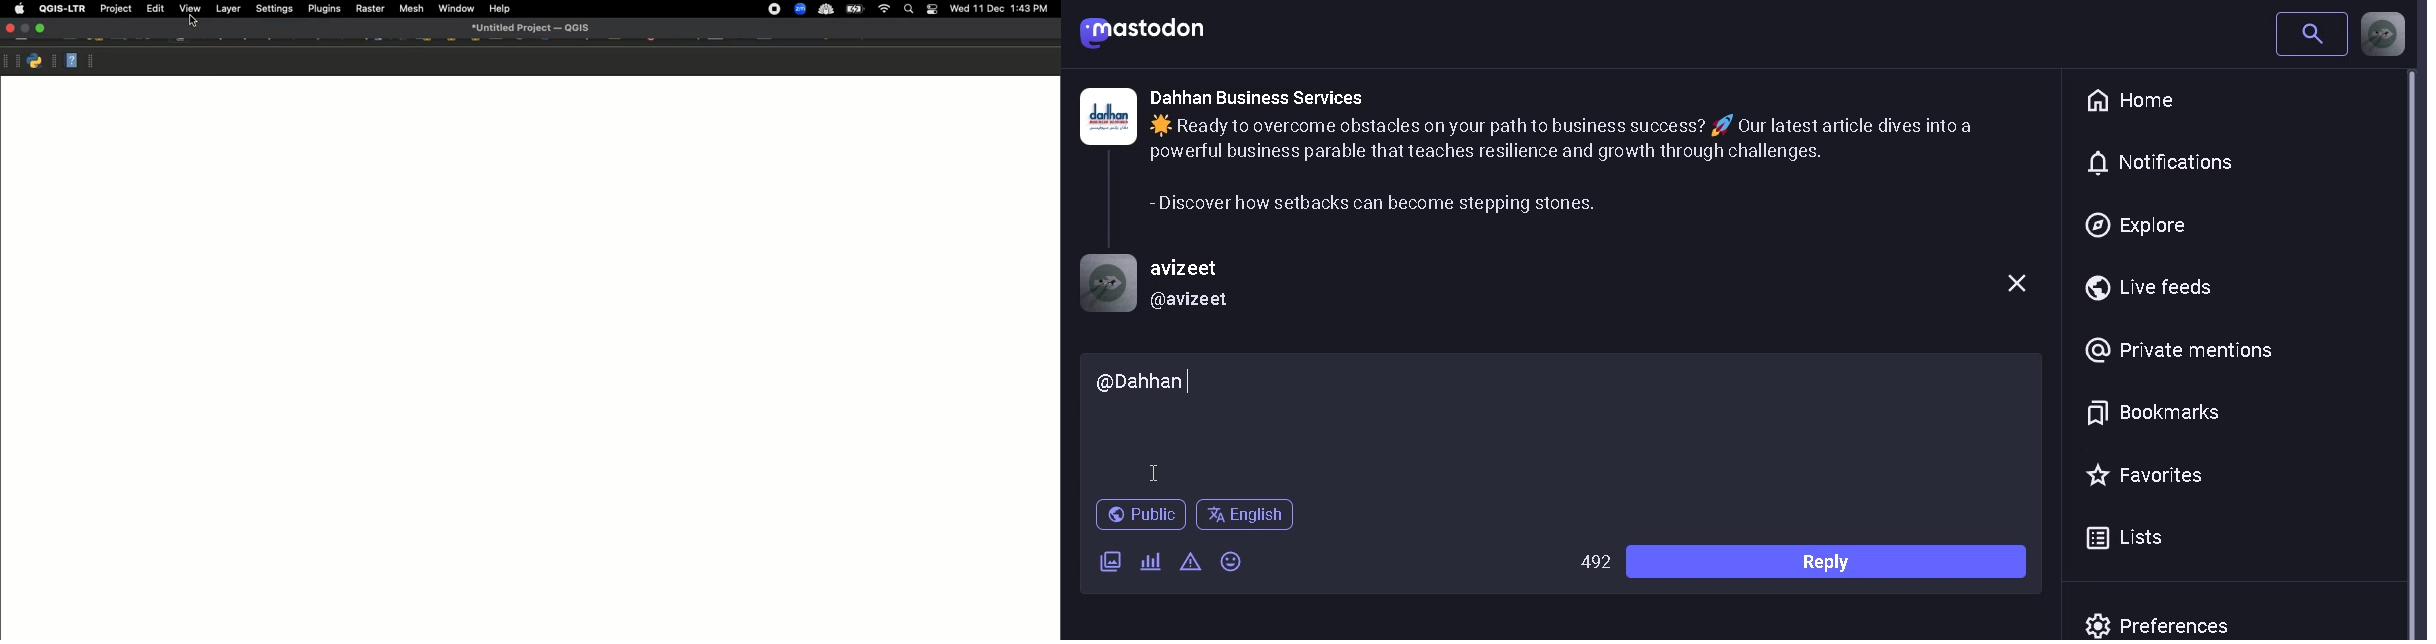 The height and width of the screenshot is (644, 2436). Describe the element at coordinates (1595, 564) in the screenshot. I see `wordlimit` at that location.